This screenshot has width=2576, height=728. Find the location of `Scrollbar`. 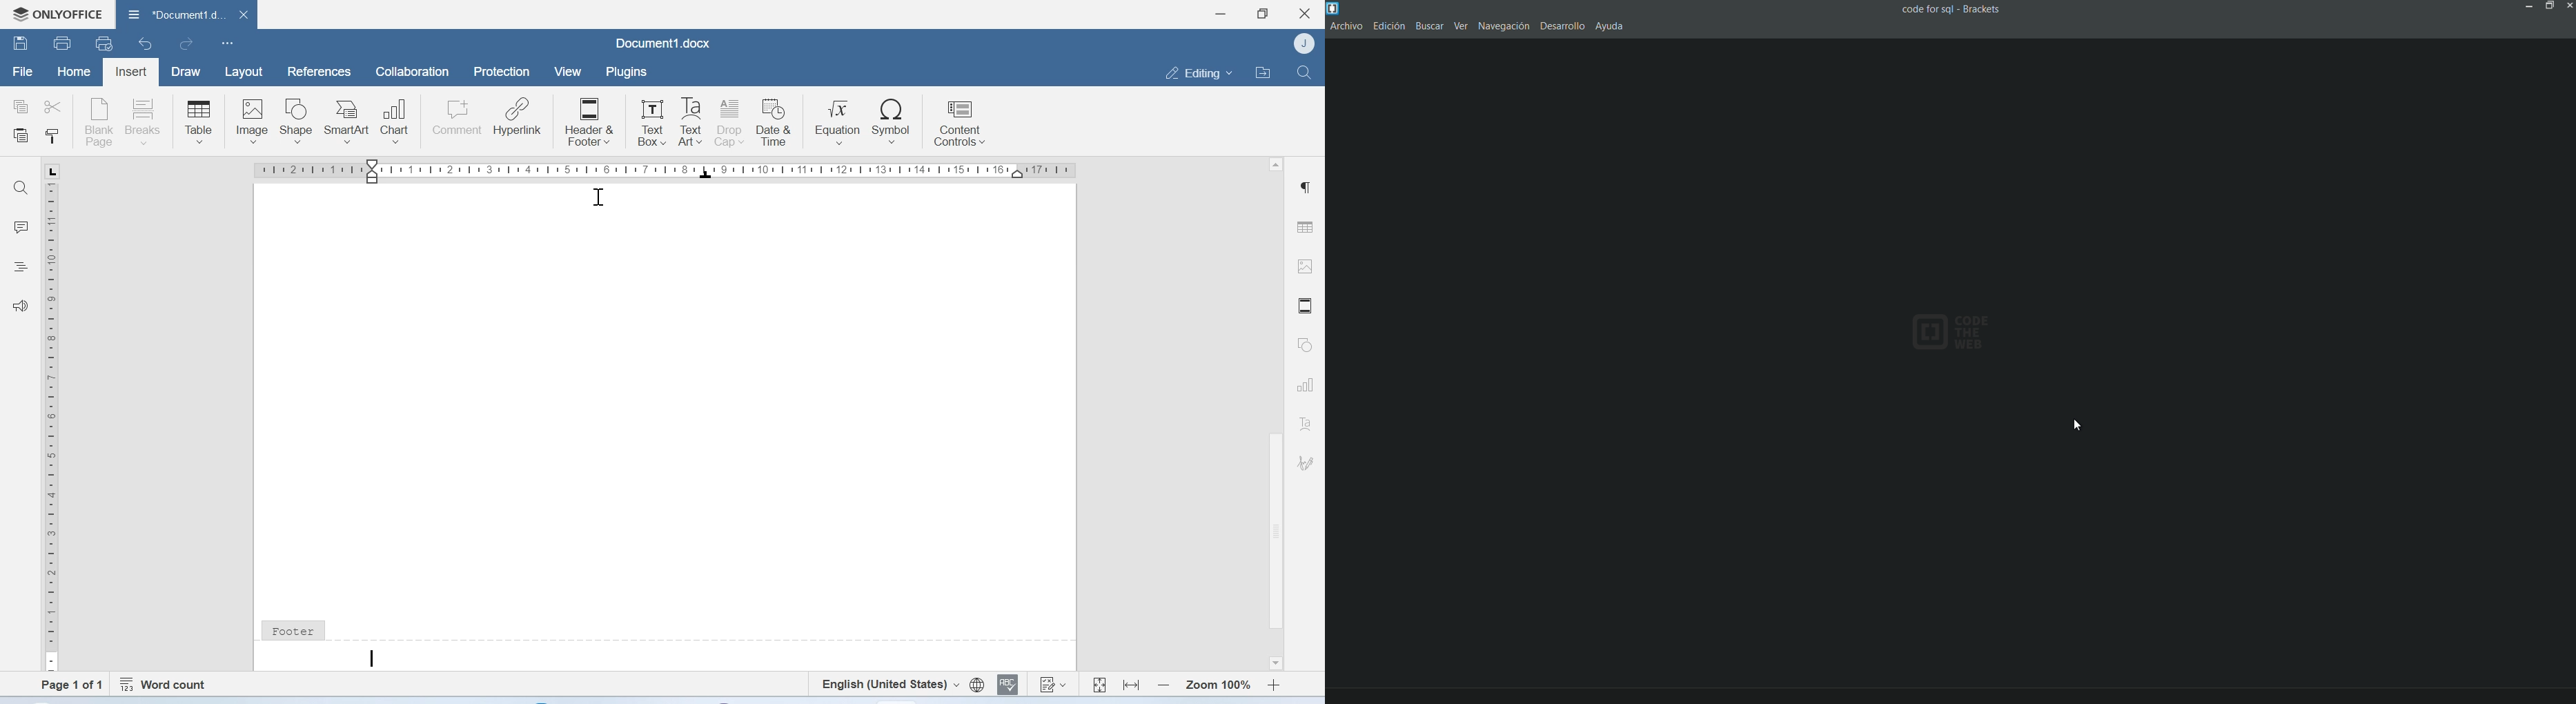

Scrollbar is located at coordinates (1275, 533).